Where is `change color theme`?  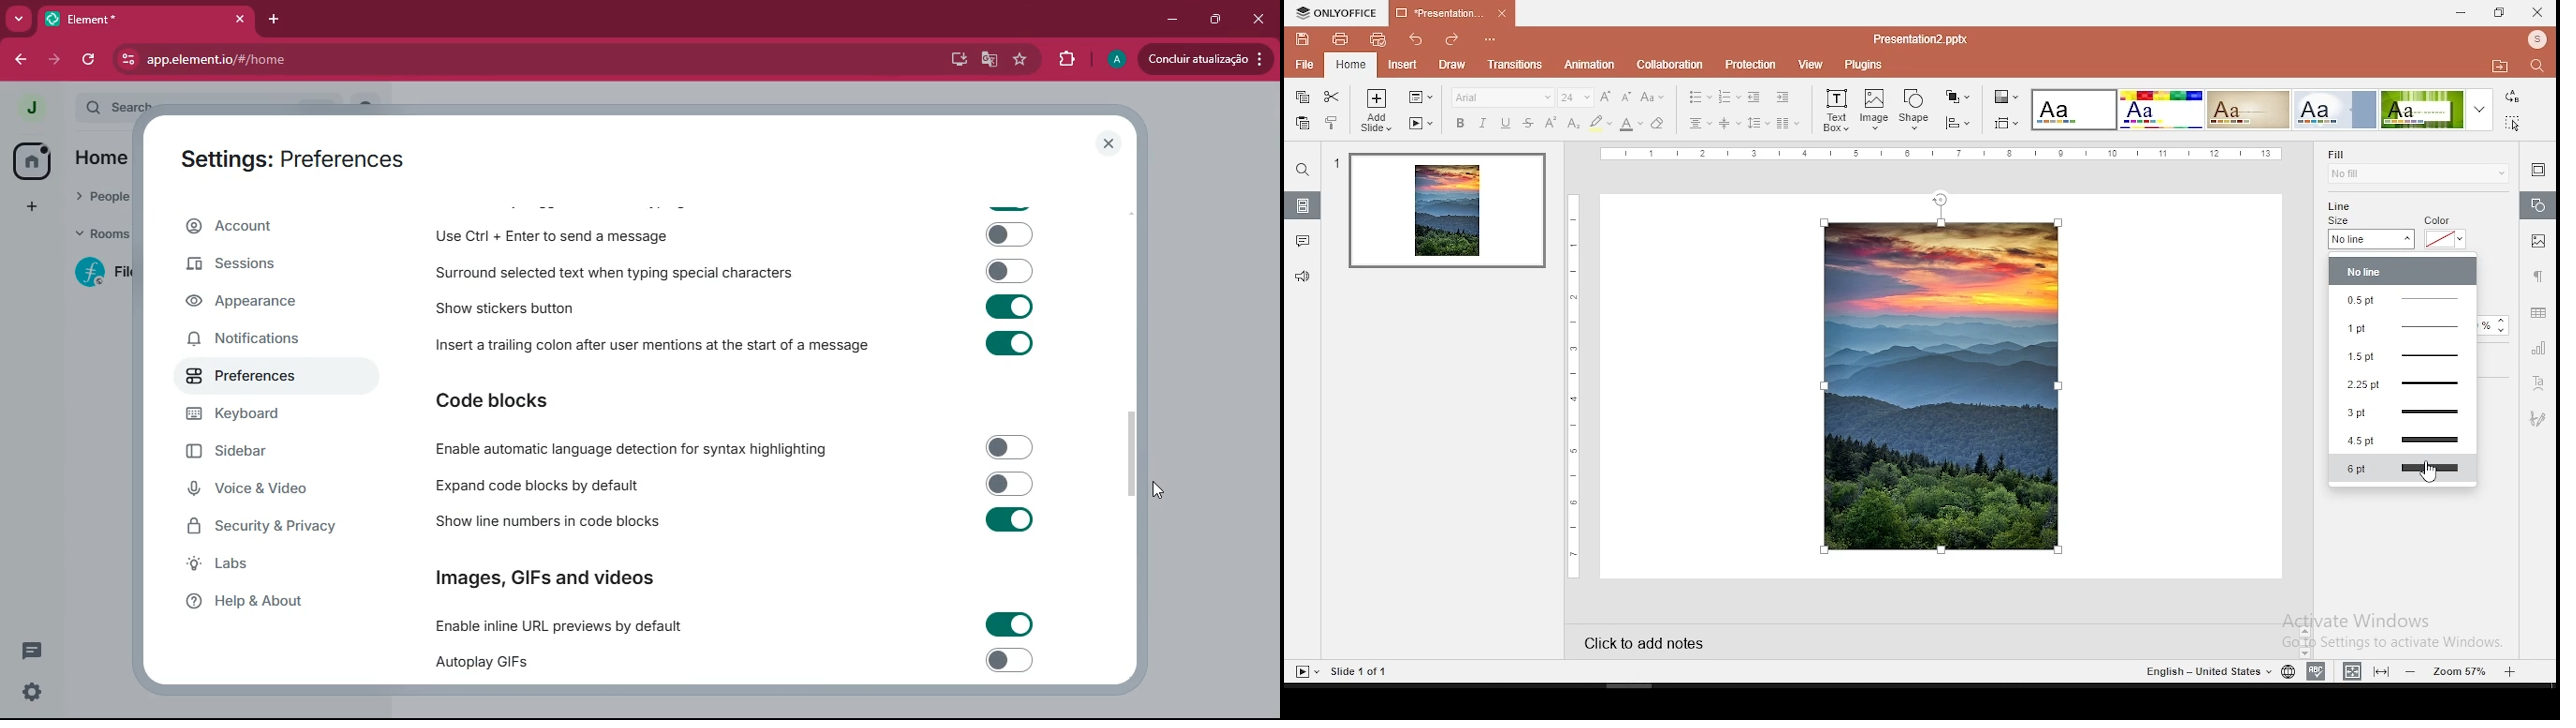
change color theme is located at coordinates (2006, 96).